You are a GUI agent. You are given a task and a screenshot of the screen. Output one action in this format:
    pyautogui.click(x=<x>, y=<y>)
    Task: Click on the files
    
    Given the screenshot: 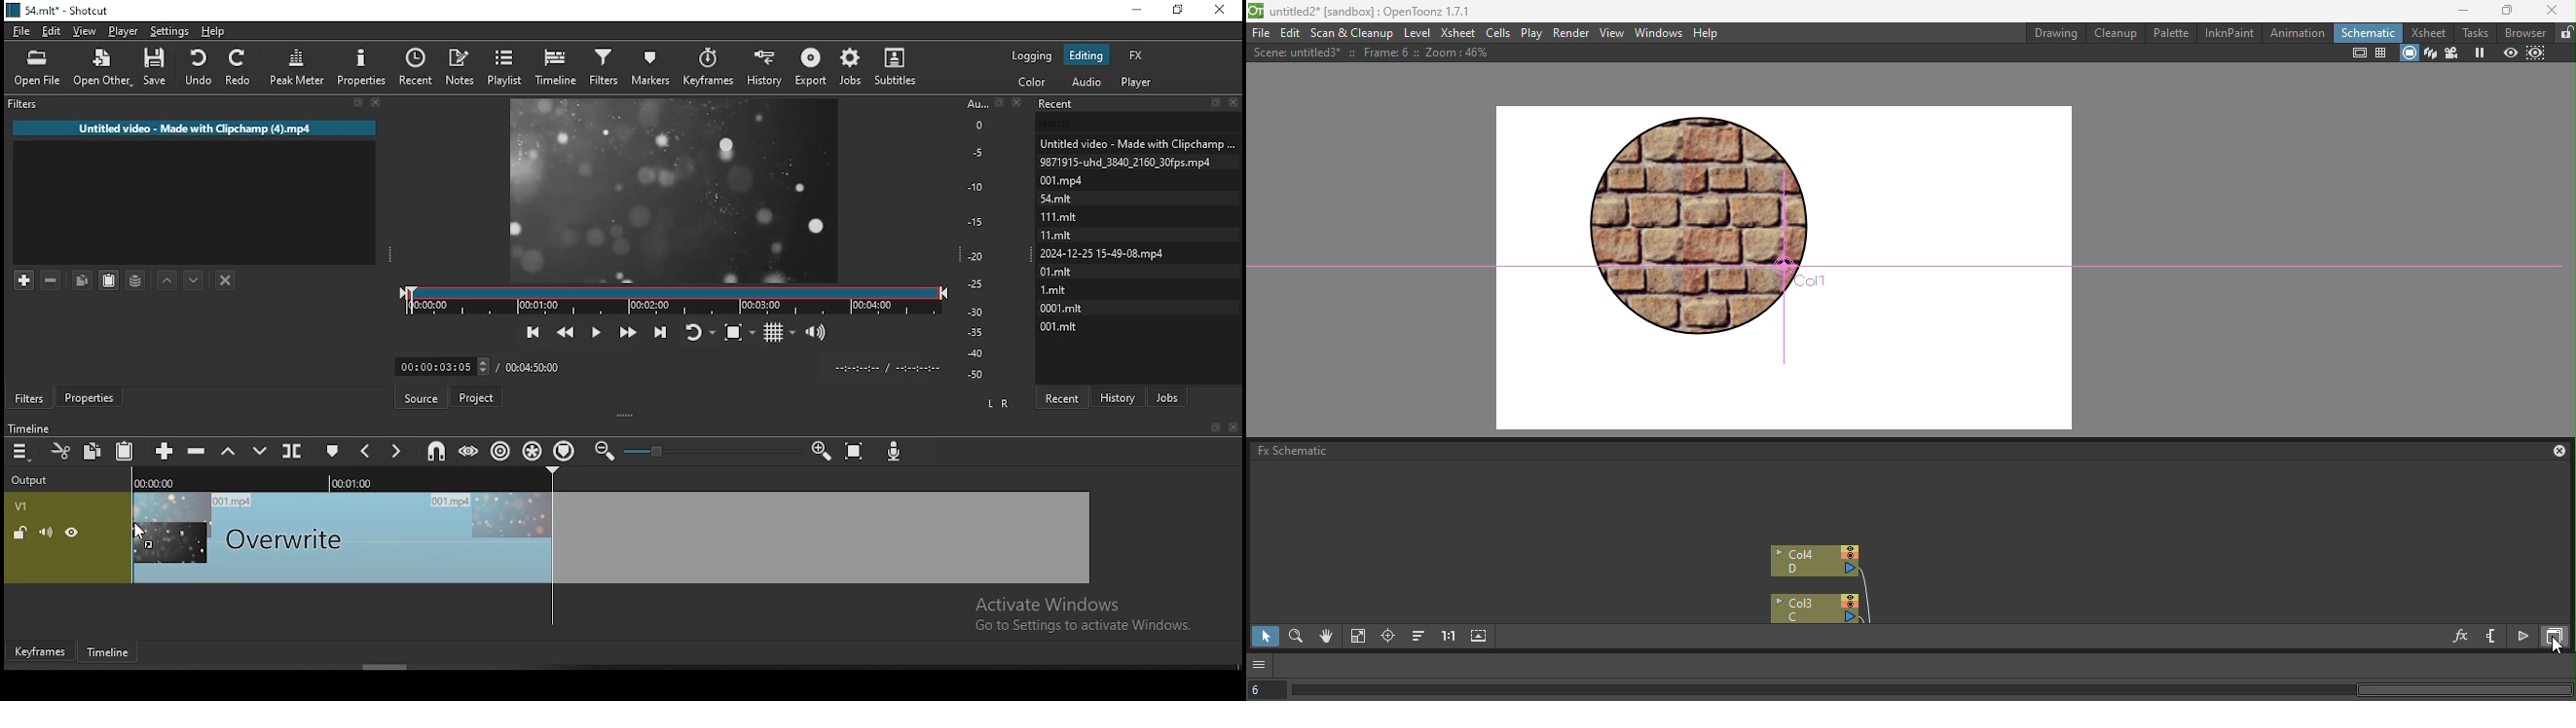 What is the action you would take?
    pyautogui.click(x=1056, y=198)
    